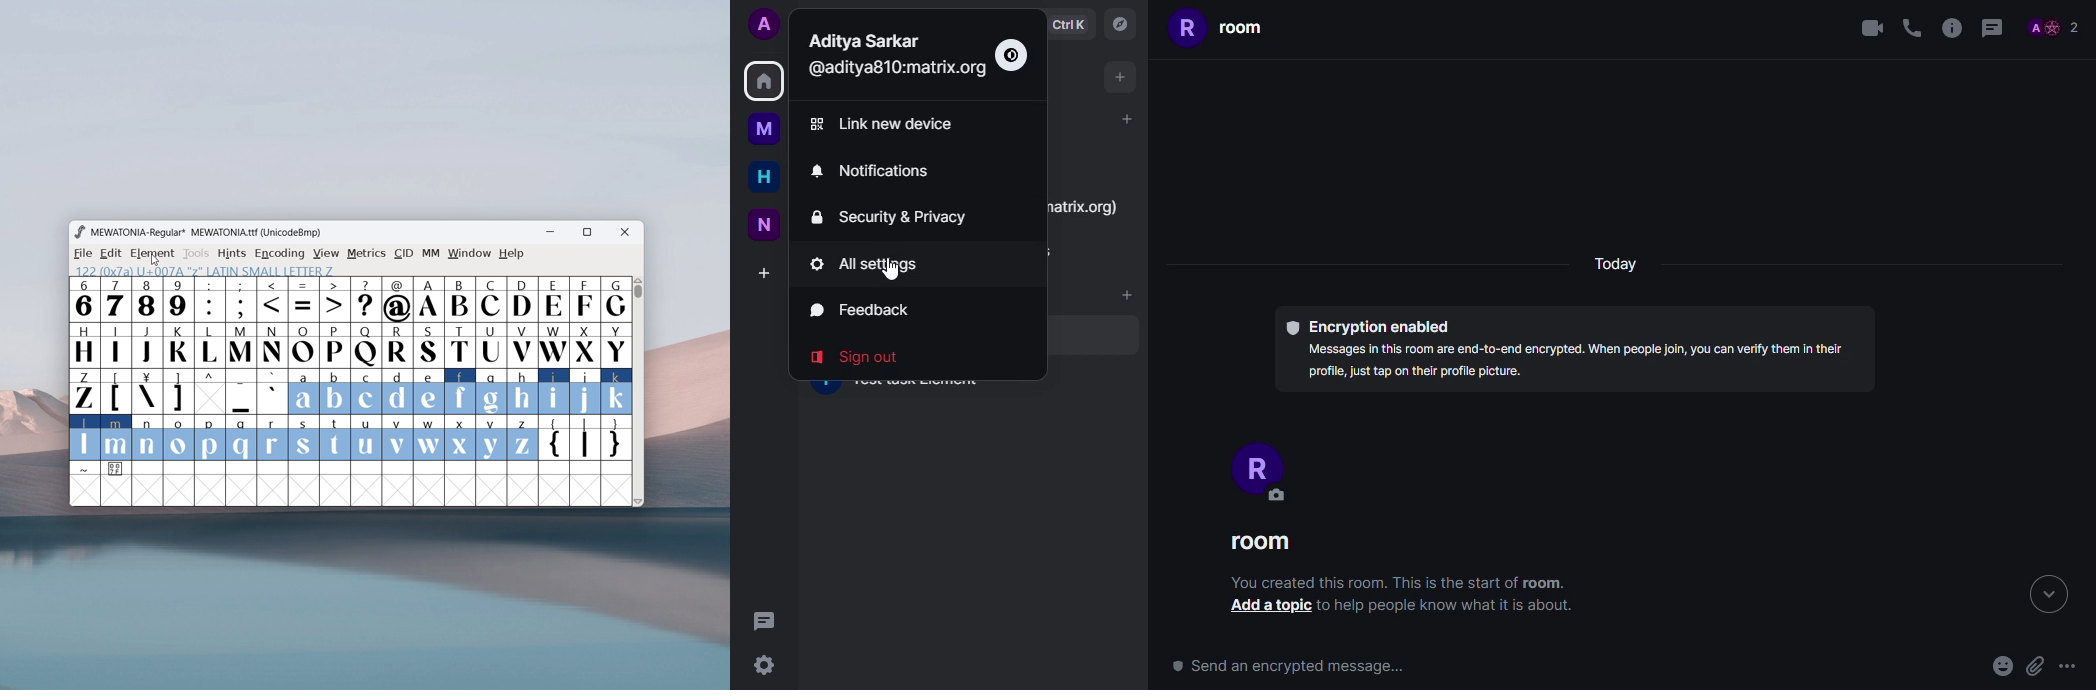 The width and height of the screenshot is (2100, 700). What do you see at coordinates (888, 272) in the screenshot?
I see `` at bounding box center [888, 272].